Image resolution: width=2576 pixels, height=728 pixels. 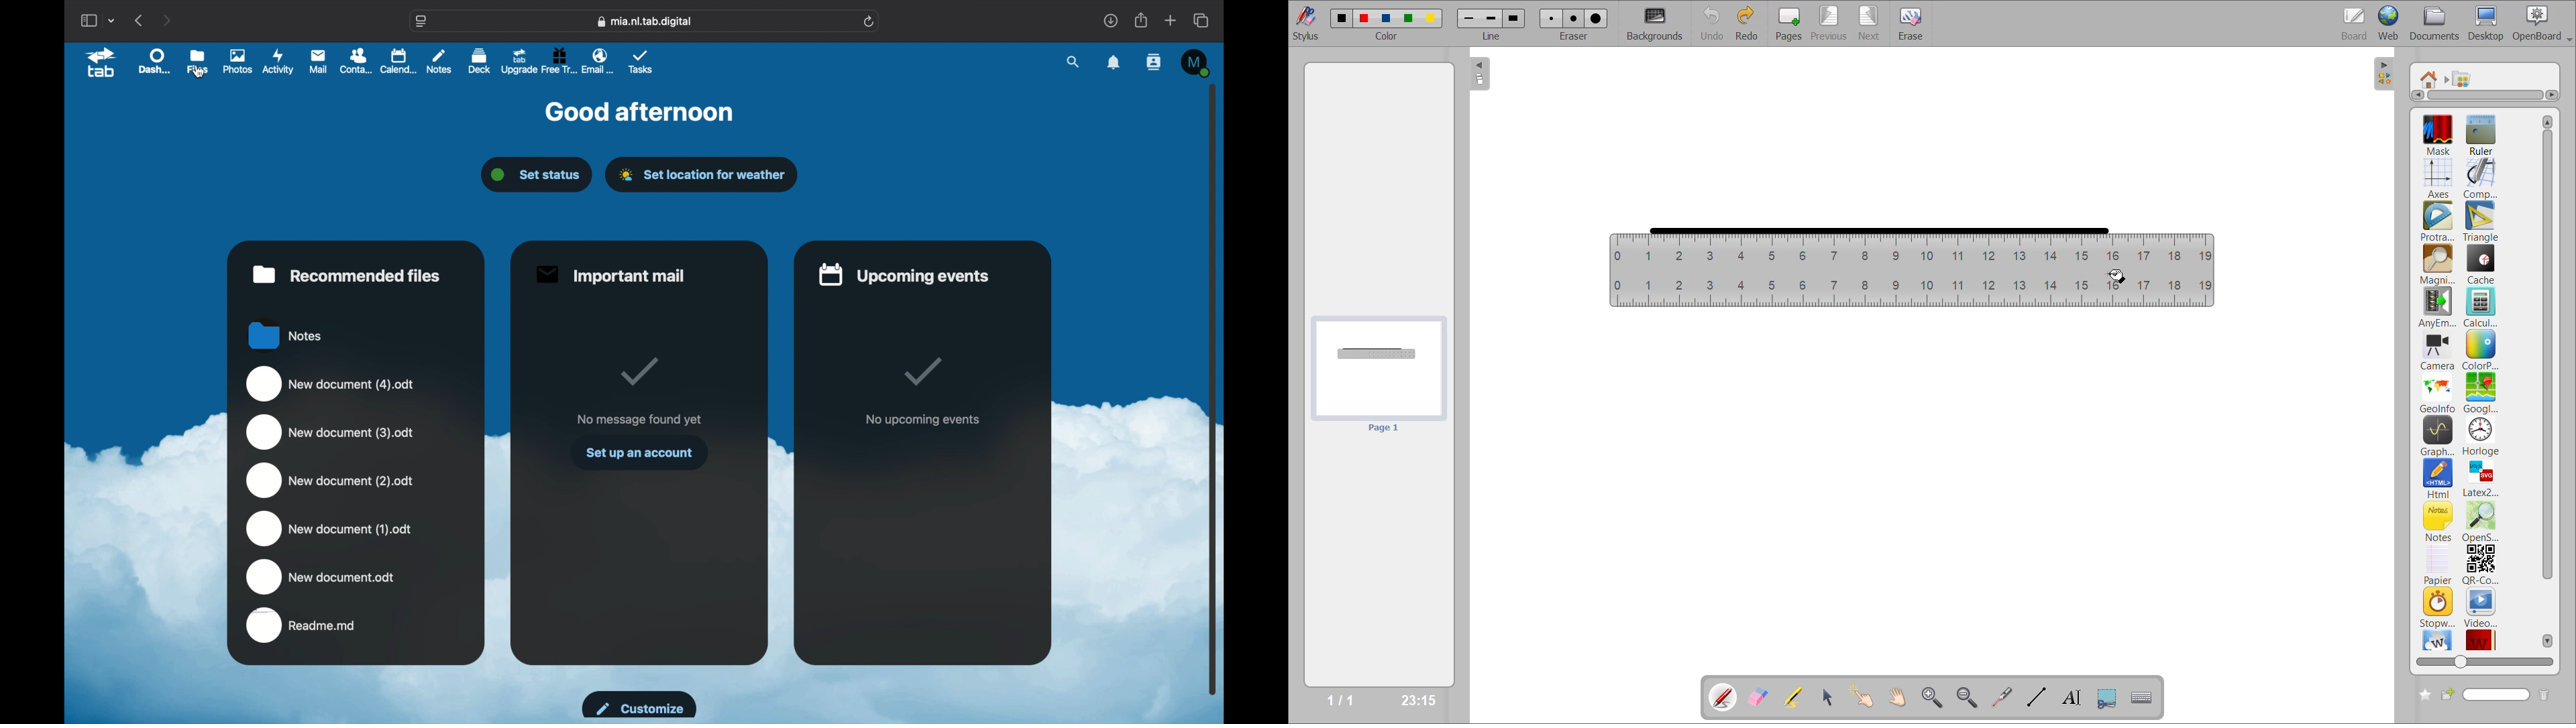 What do you see at coordinates (1140, 20) in the screenshot?
I see `share` at bounding box center [1140, 20].